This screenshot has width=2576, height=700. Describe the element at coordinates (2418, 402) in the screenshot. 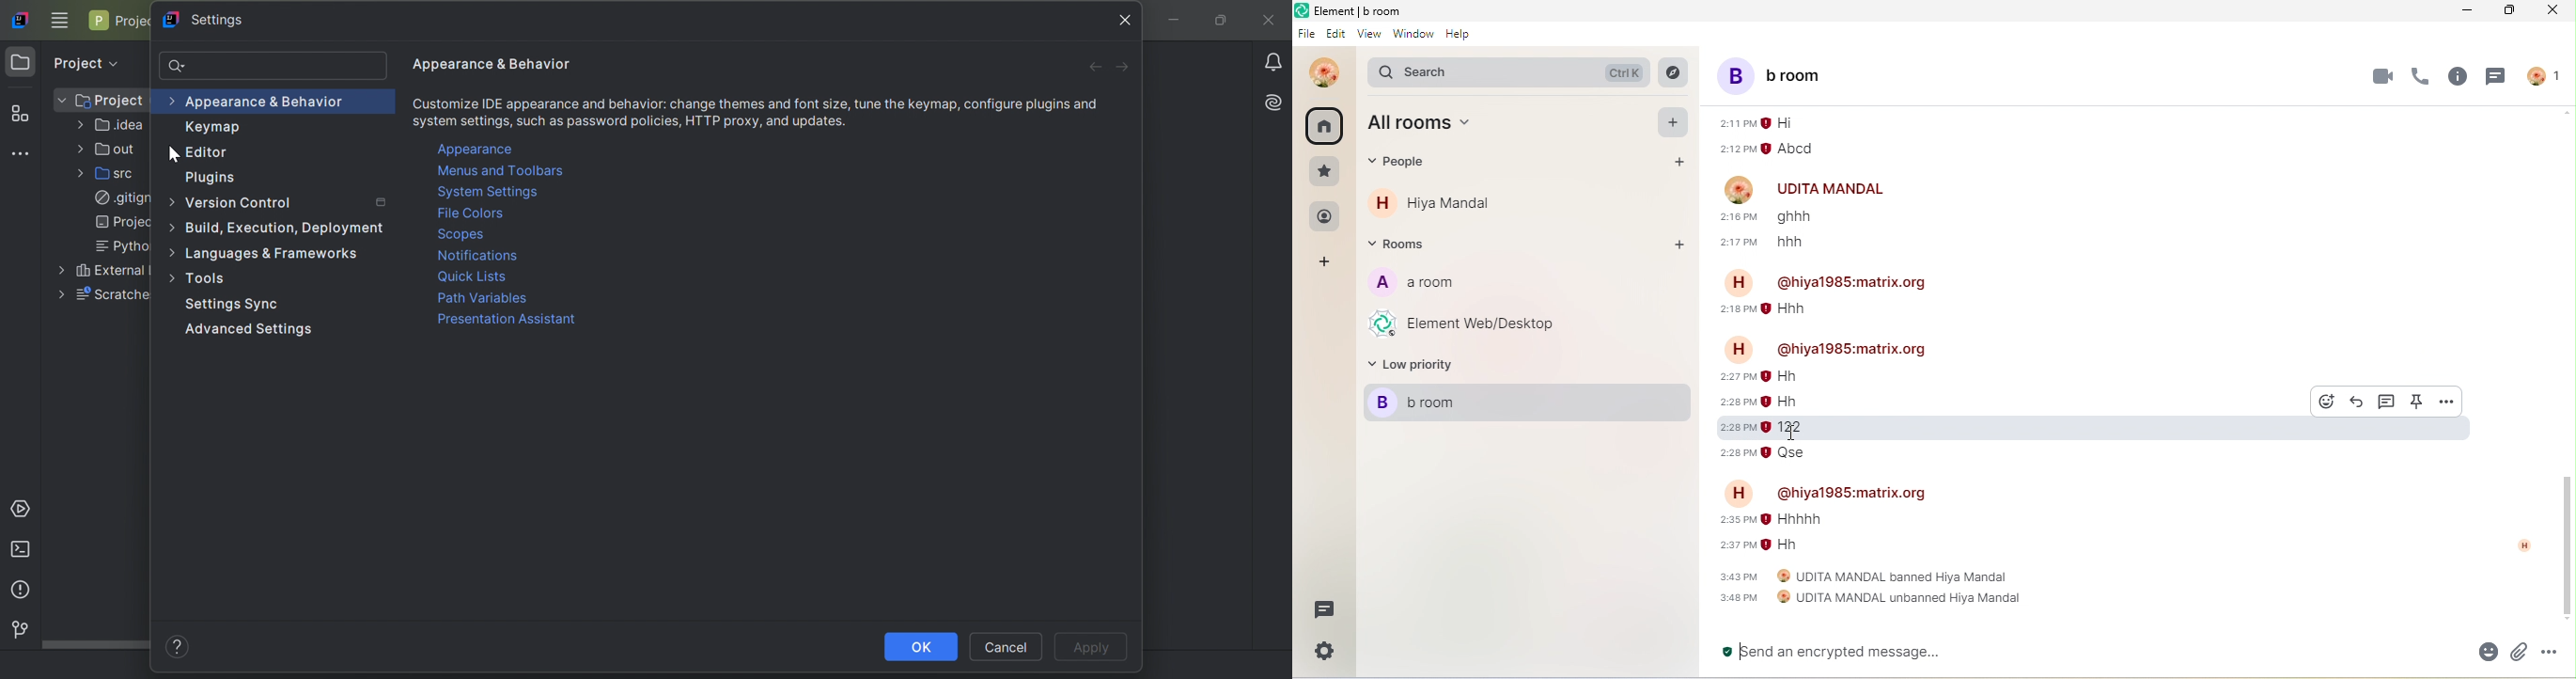

I see `pinned` at that location.